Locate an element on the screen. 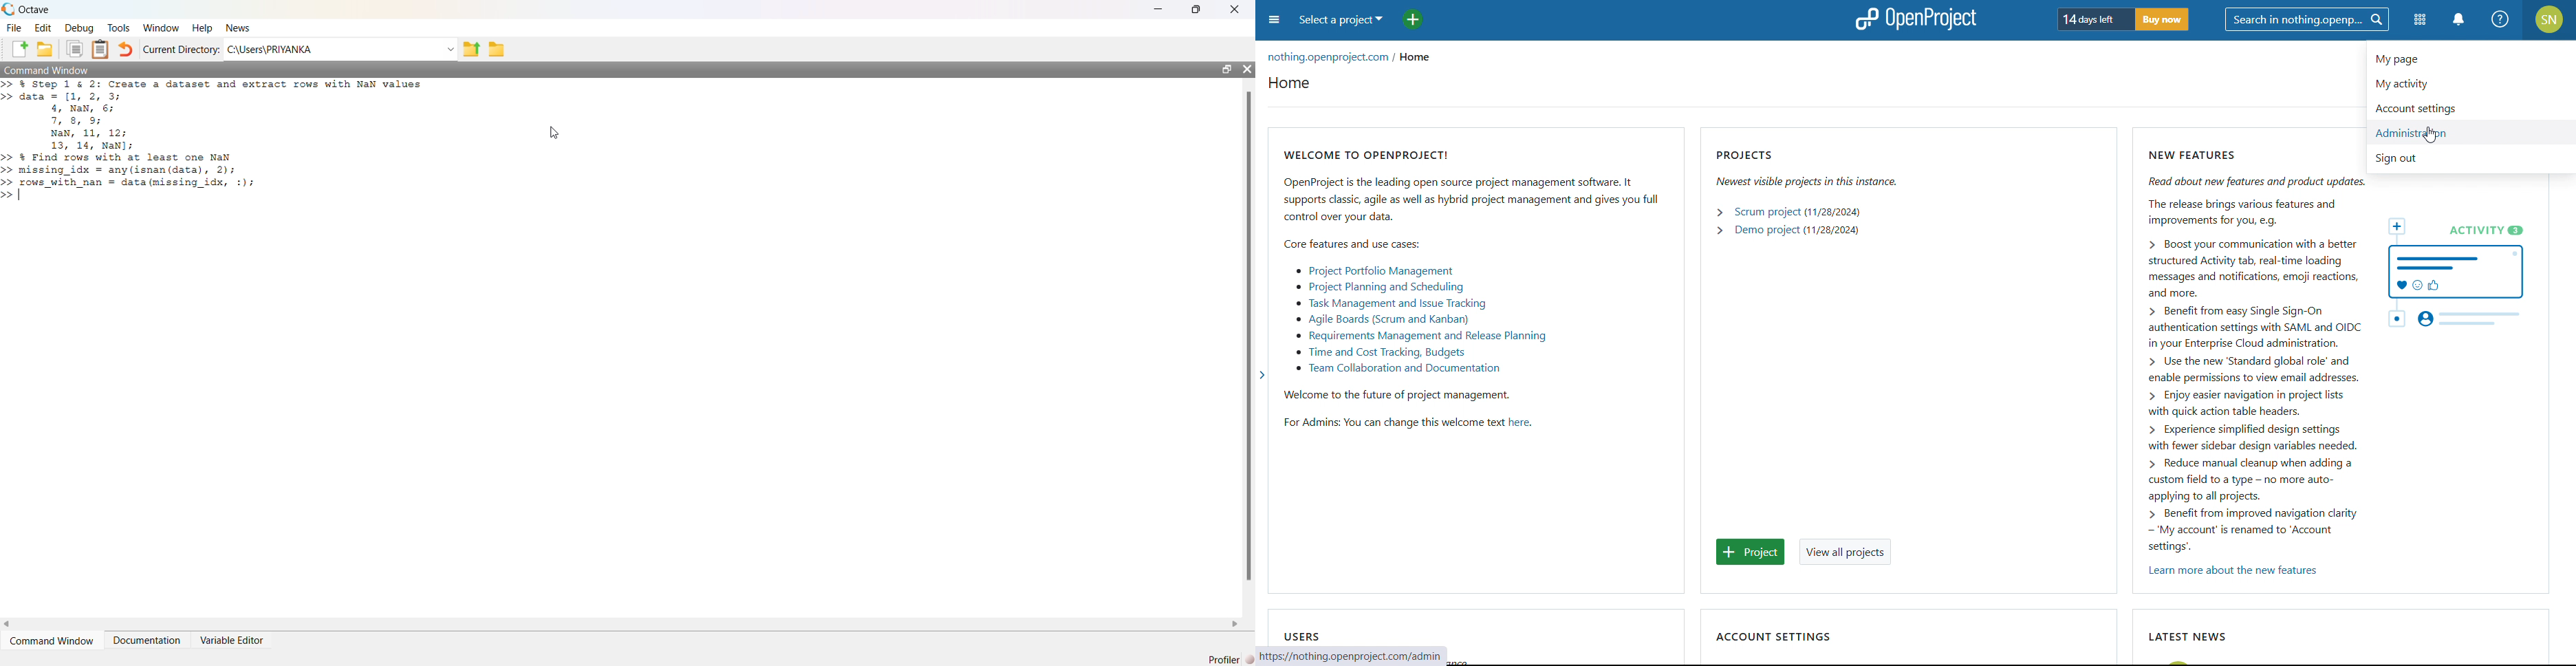 The image size is (2576, 672). demo project start date is located at coordinates (1832, 230).